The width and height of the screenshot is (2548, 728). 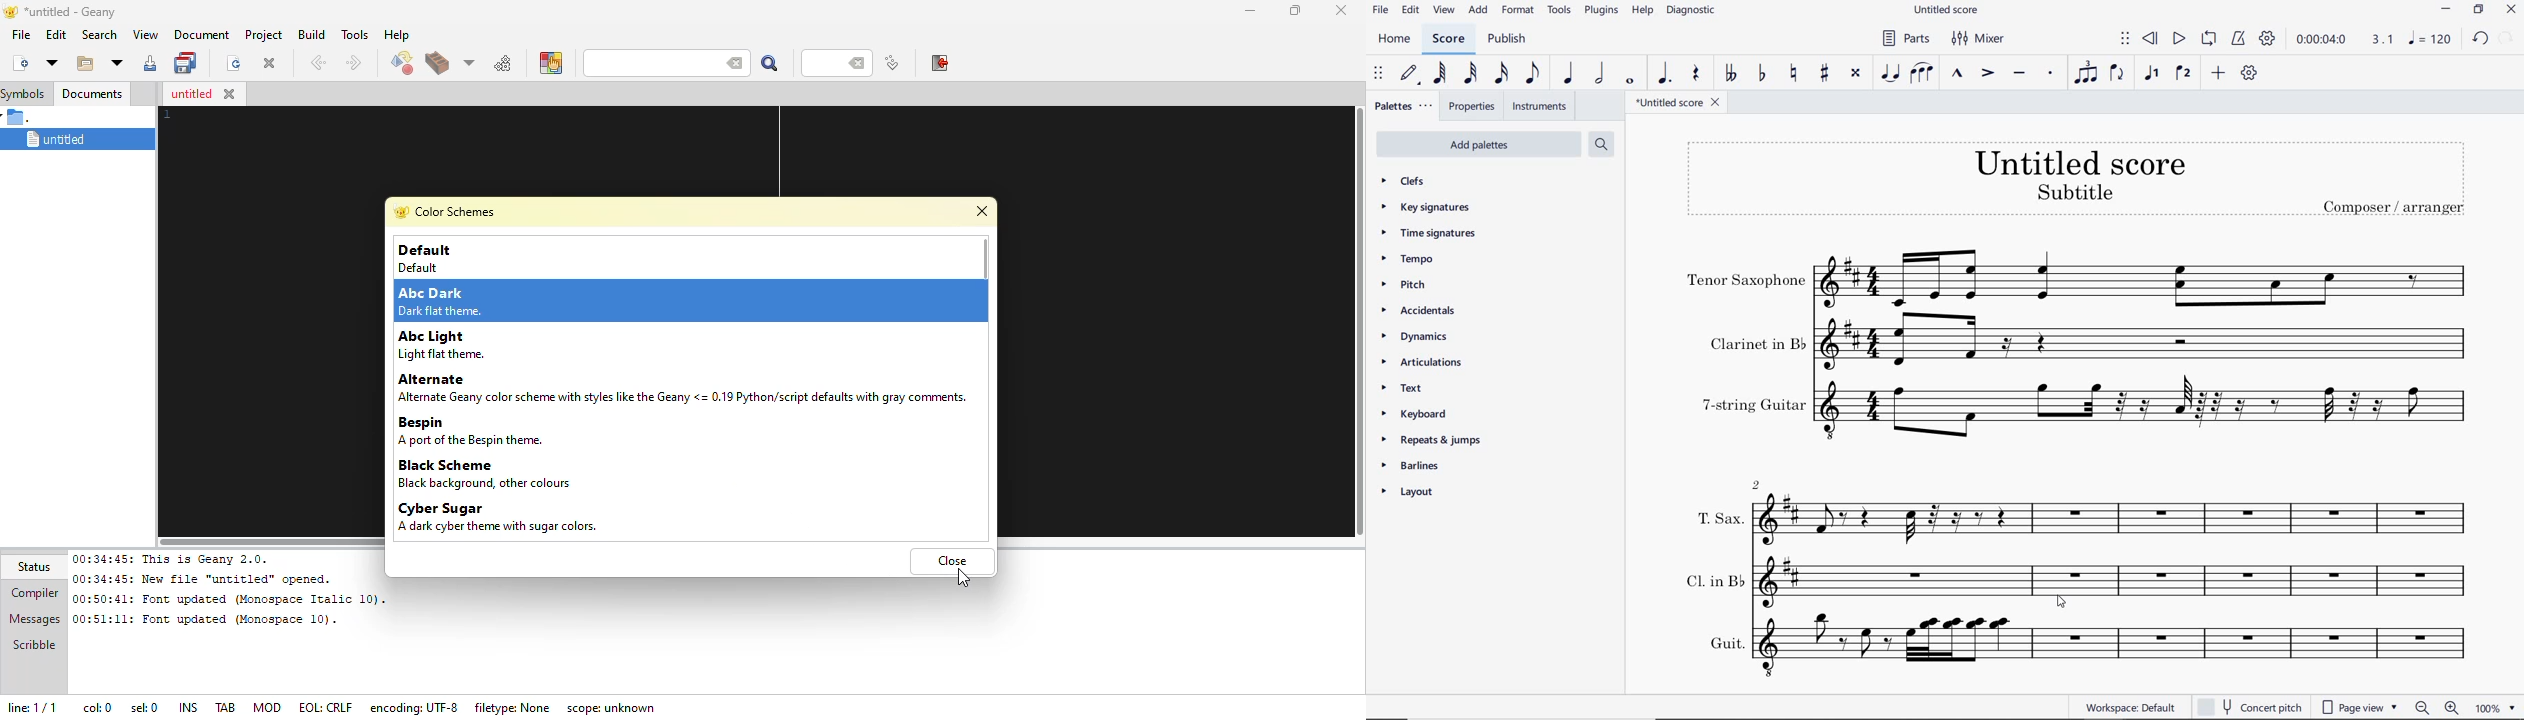 What do you see at coordinates (2080, 412) in the screenshot?
I see `7-string guitar` at bounding box center [2080, 412].